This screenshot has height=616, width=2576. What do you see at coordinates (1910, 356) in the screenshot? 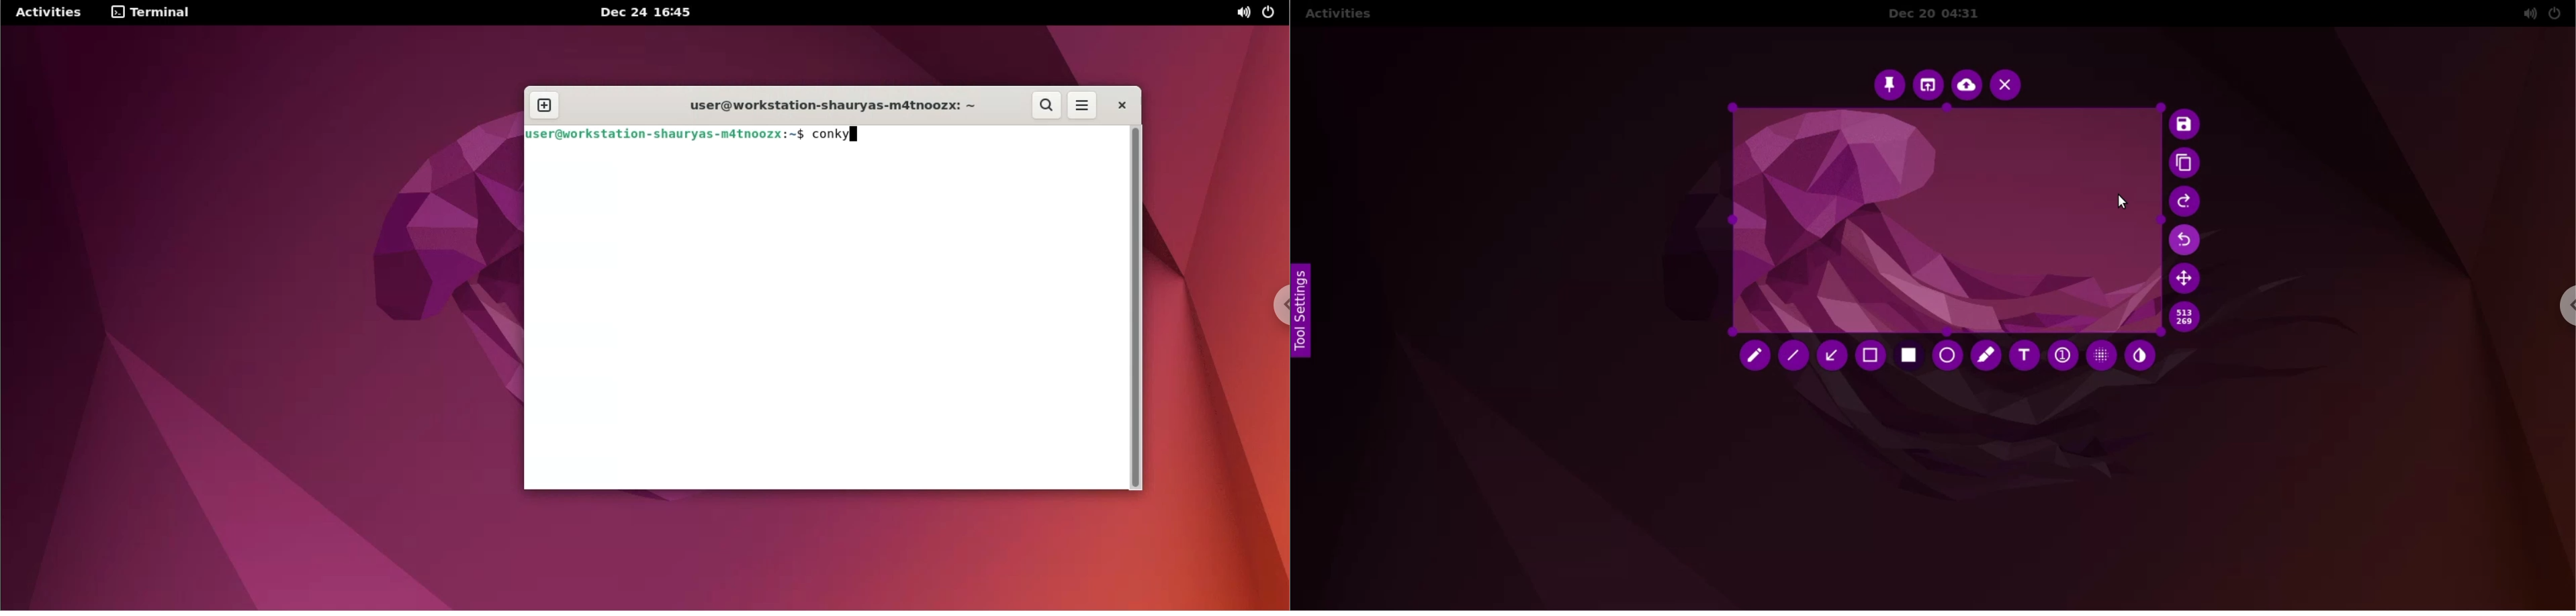
I see `rectangle tool` at bounding box center [1910, 356].